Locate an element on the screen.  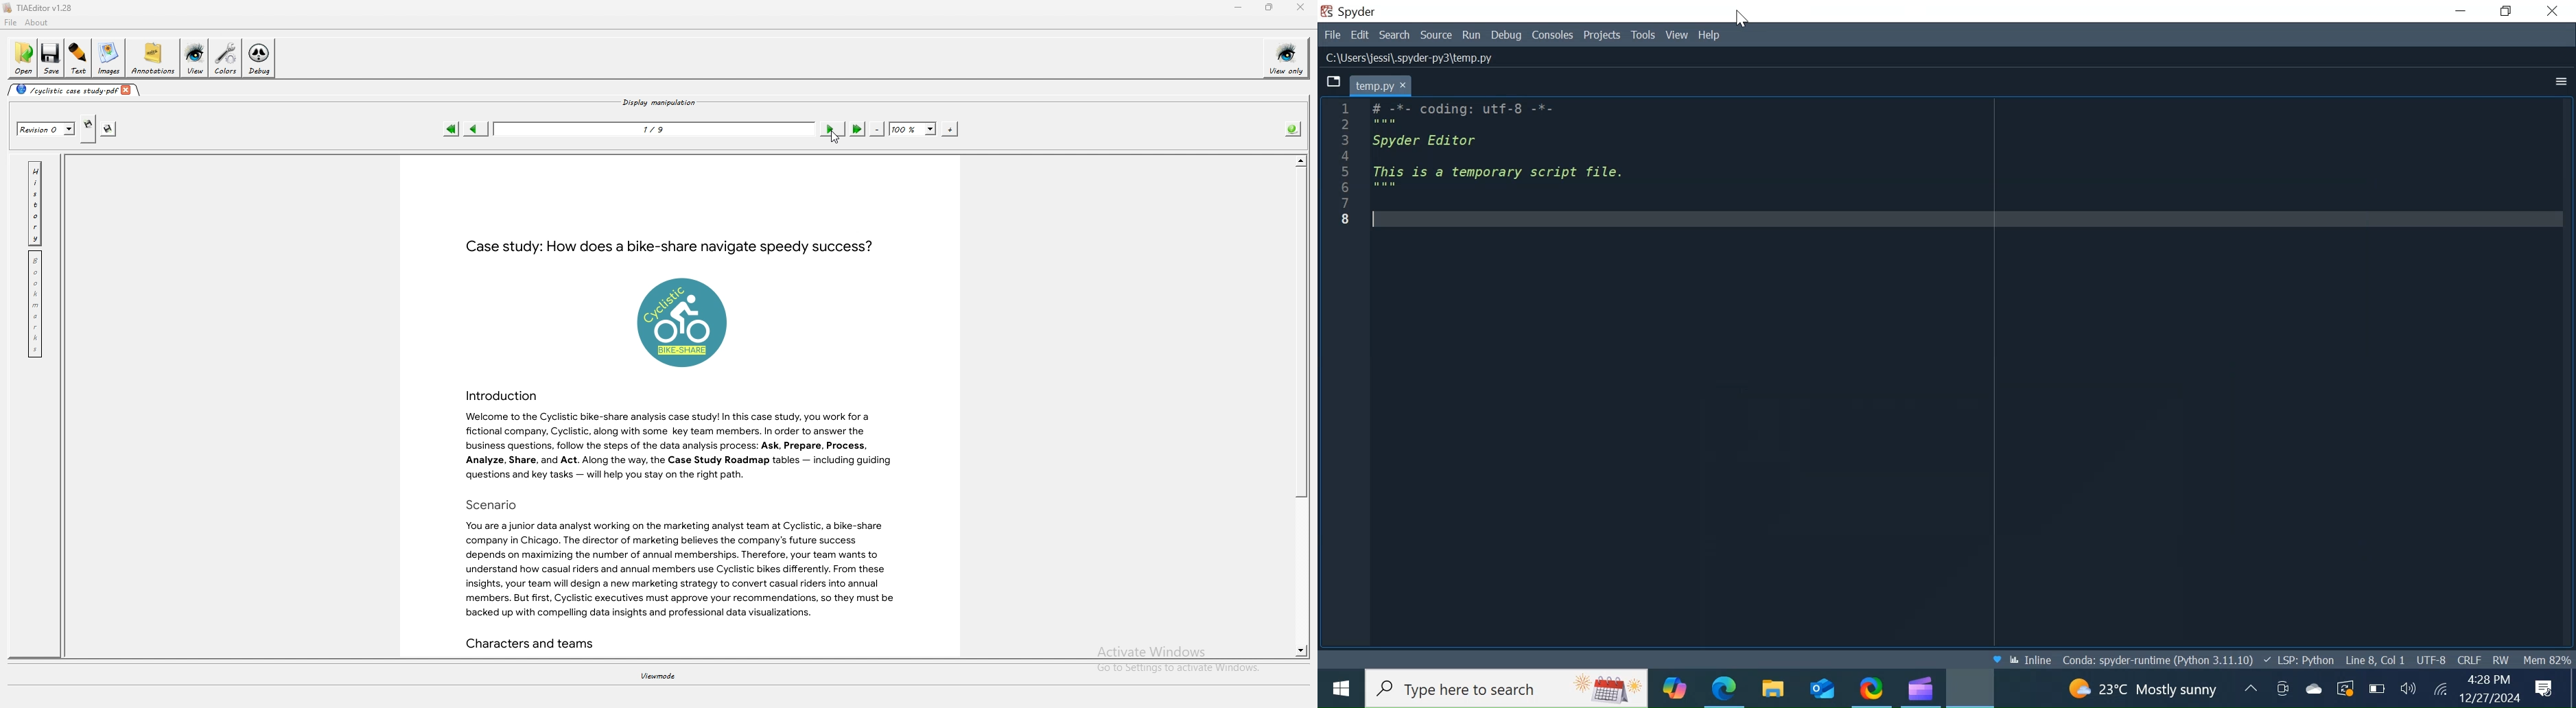
Outlook is located at coordinates (1822, 688).